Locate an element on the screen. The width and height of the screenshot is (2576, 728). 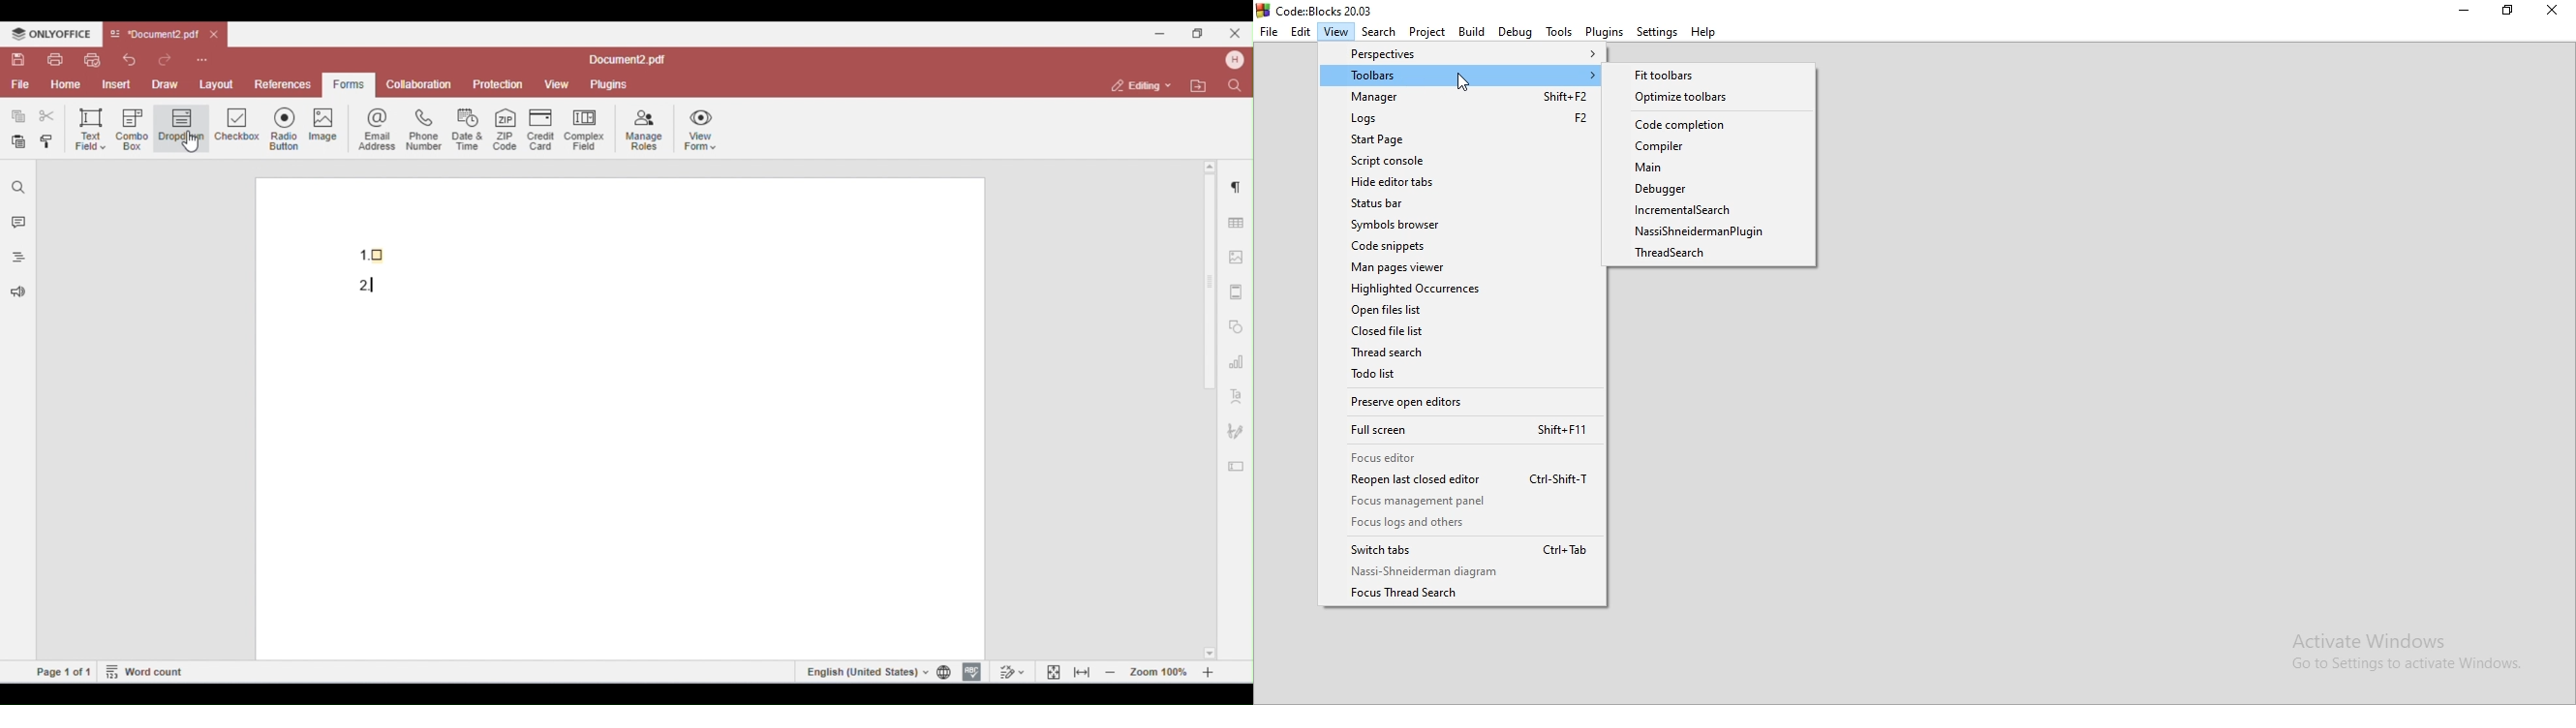
Fittoolbars is located at coordinates (1713, 76).